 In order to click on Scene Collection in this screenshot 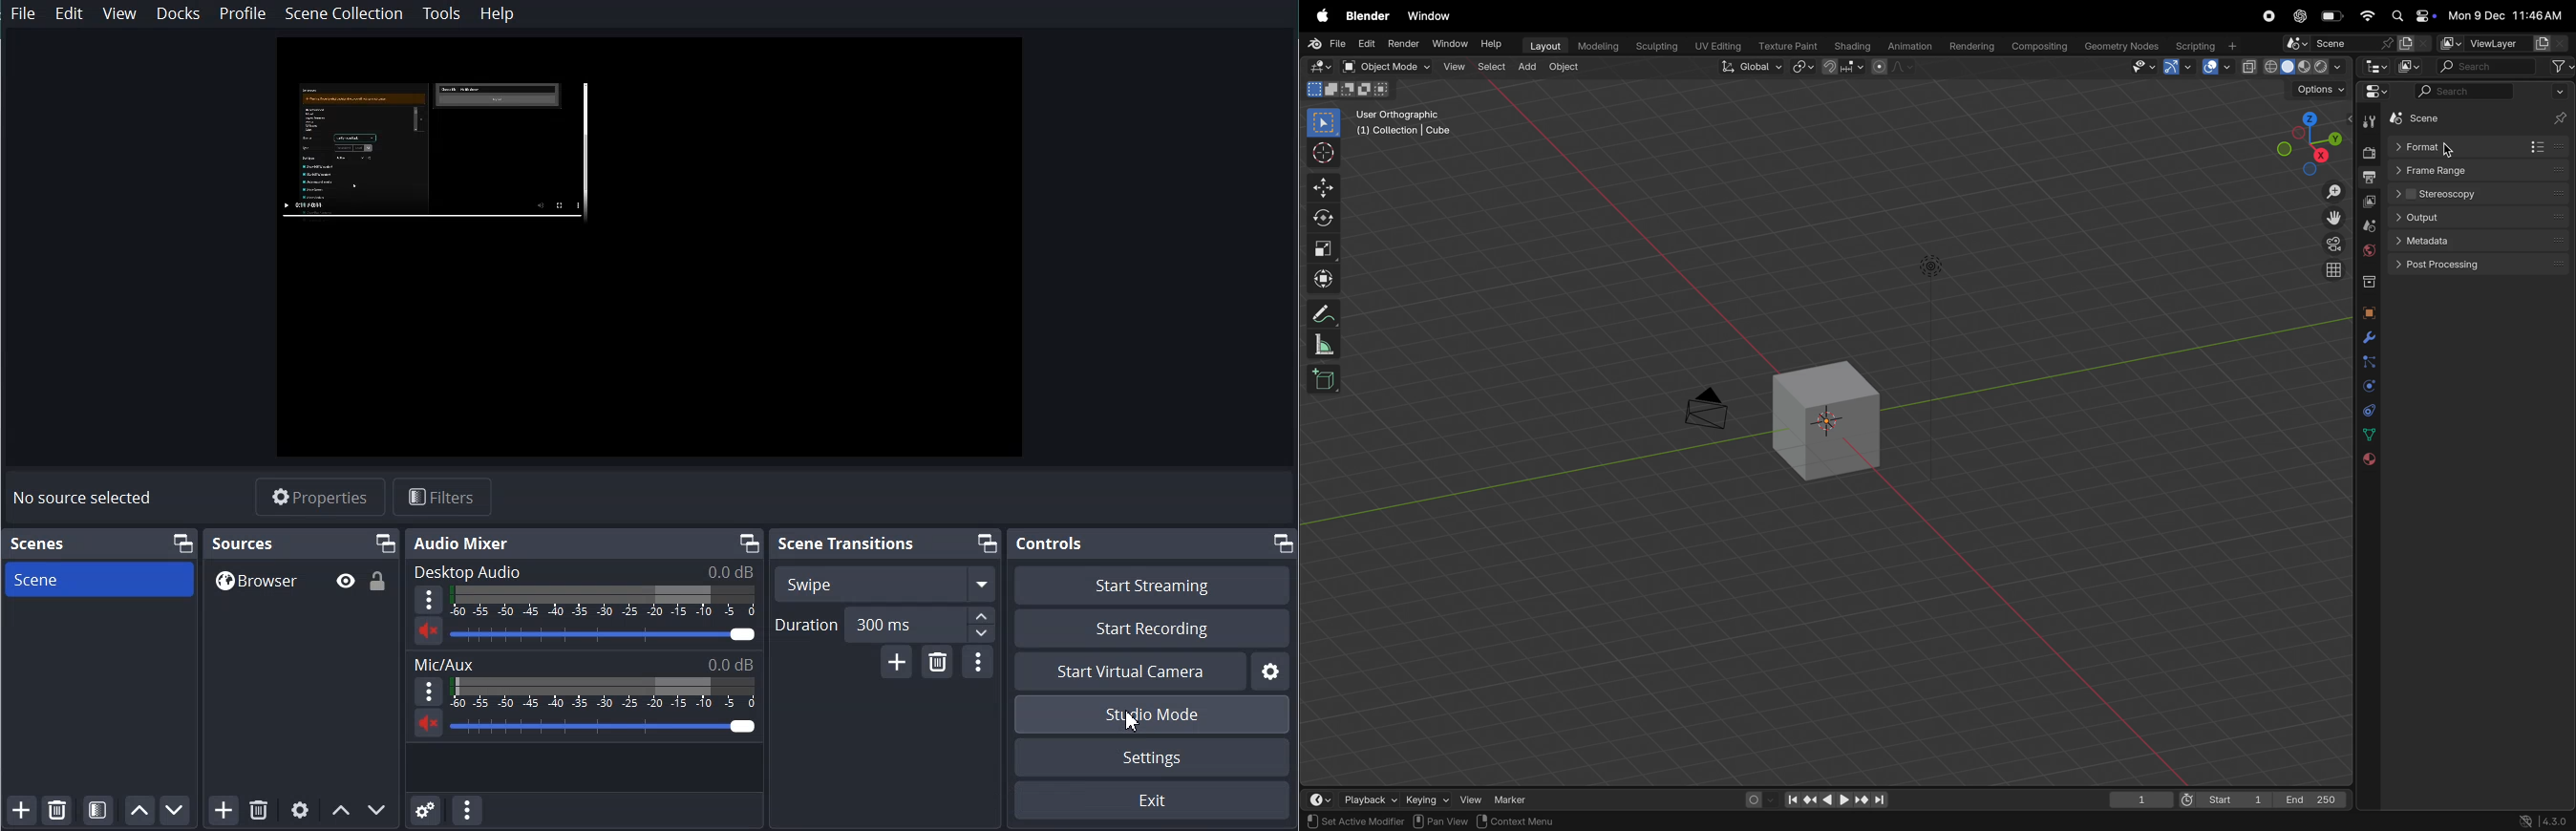, I will do `click(344, 12)`.